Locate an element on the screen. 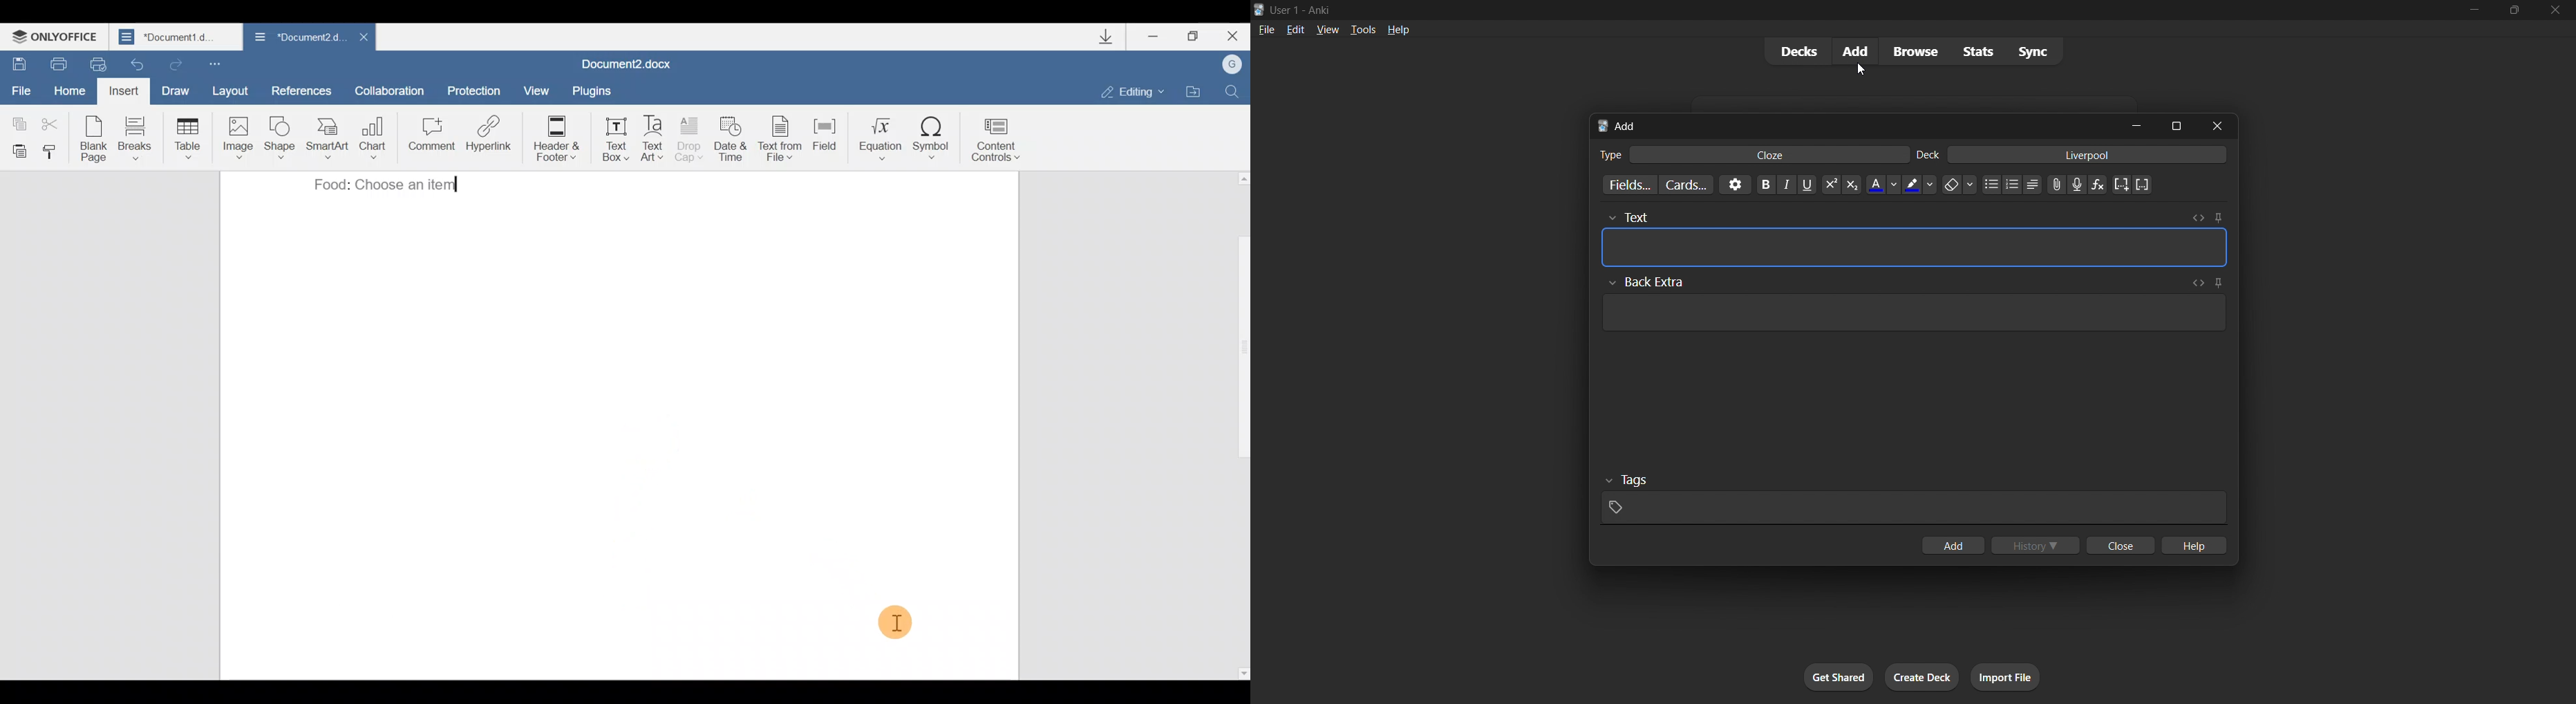  stats is located at coordinates (1977, 53).